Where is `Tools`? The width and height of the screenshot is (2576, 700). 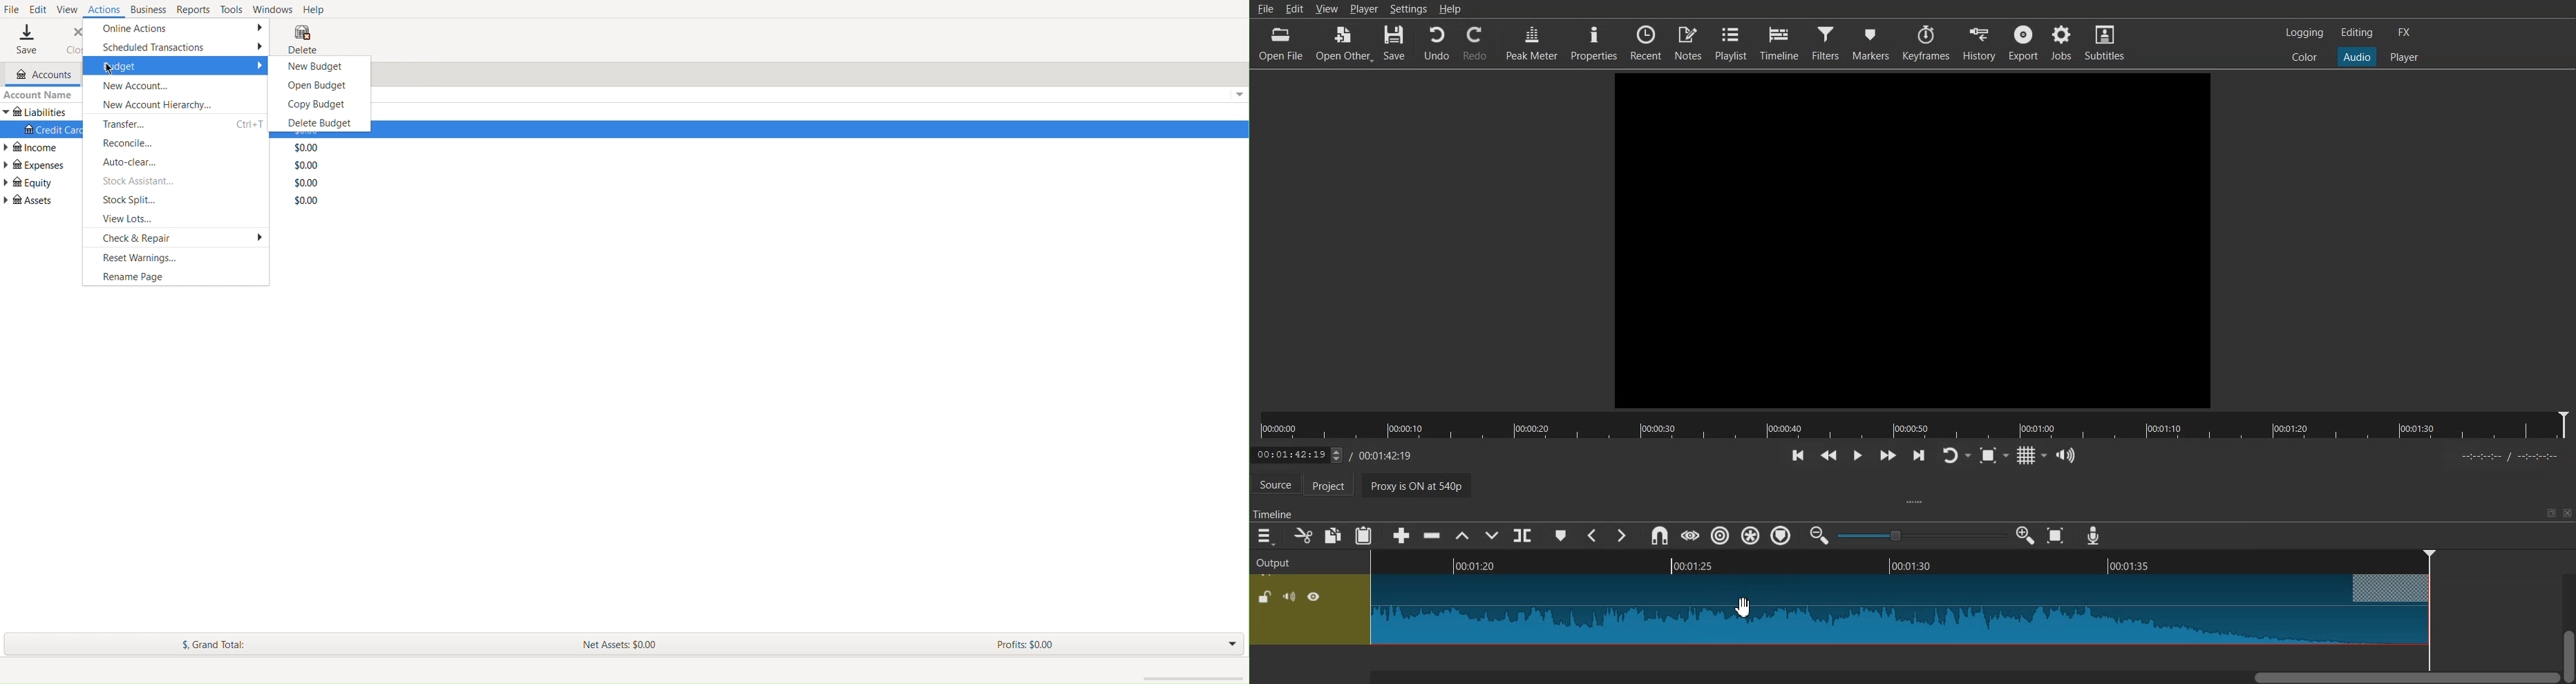 Tools is located at coordinates (233, 9).